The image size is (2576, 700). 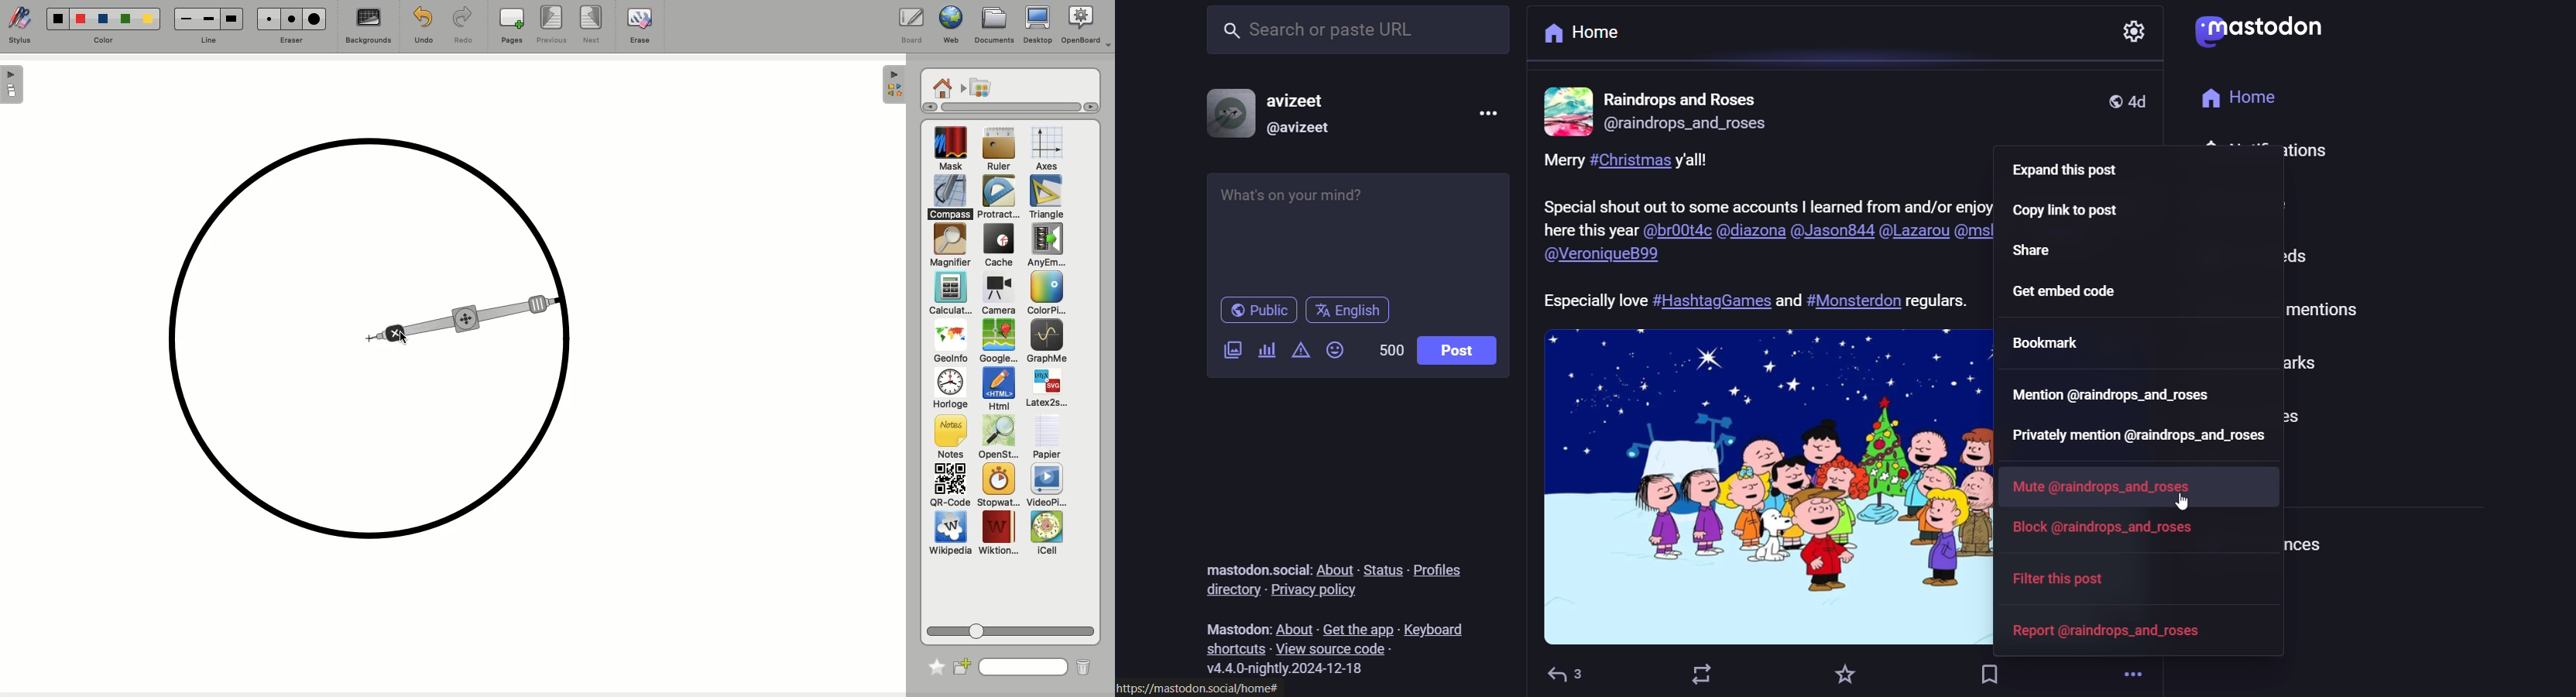 I want to click on username, so click(x=1301, y=95).